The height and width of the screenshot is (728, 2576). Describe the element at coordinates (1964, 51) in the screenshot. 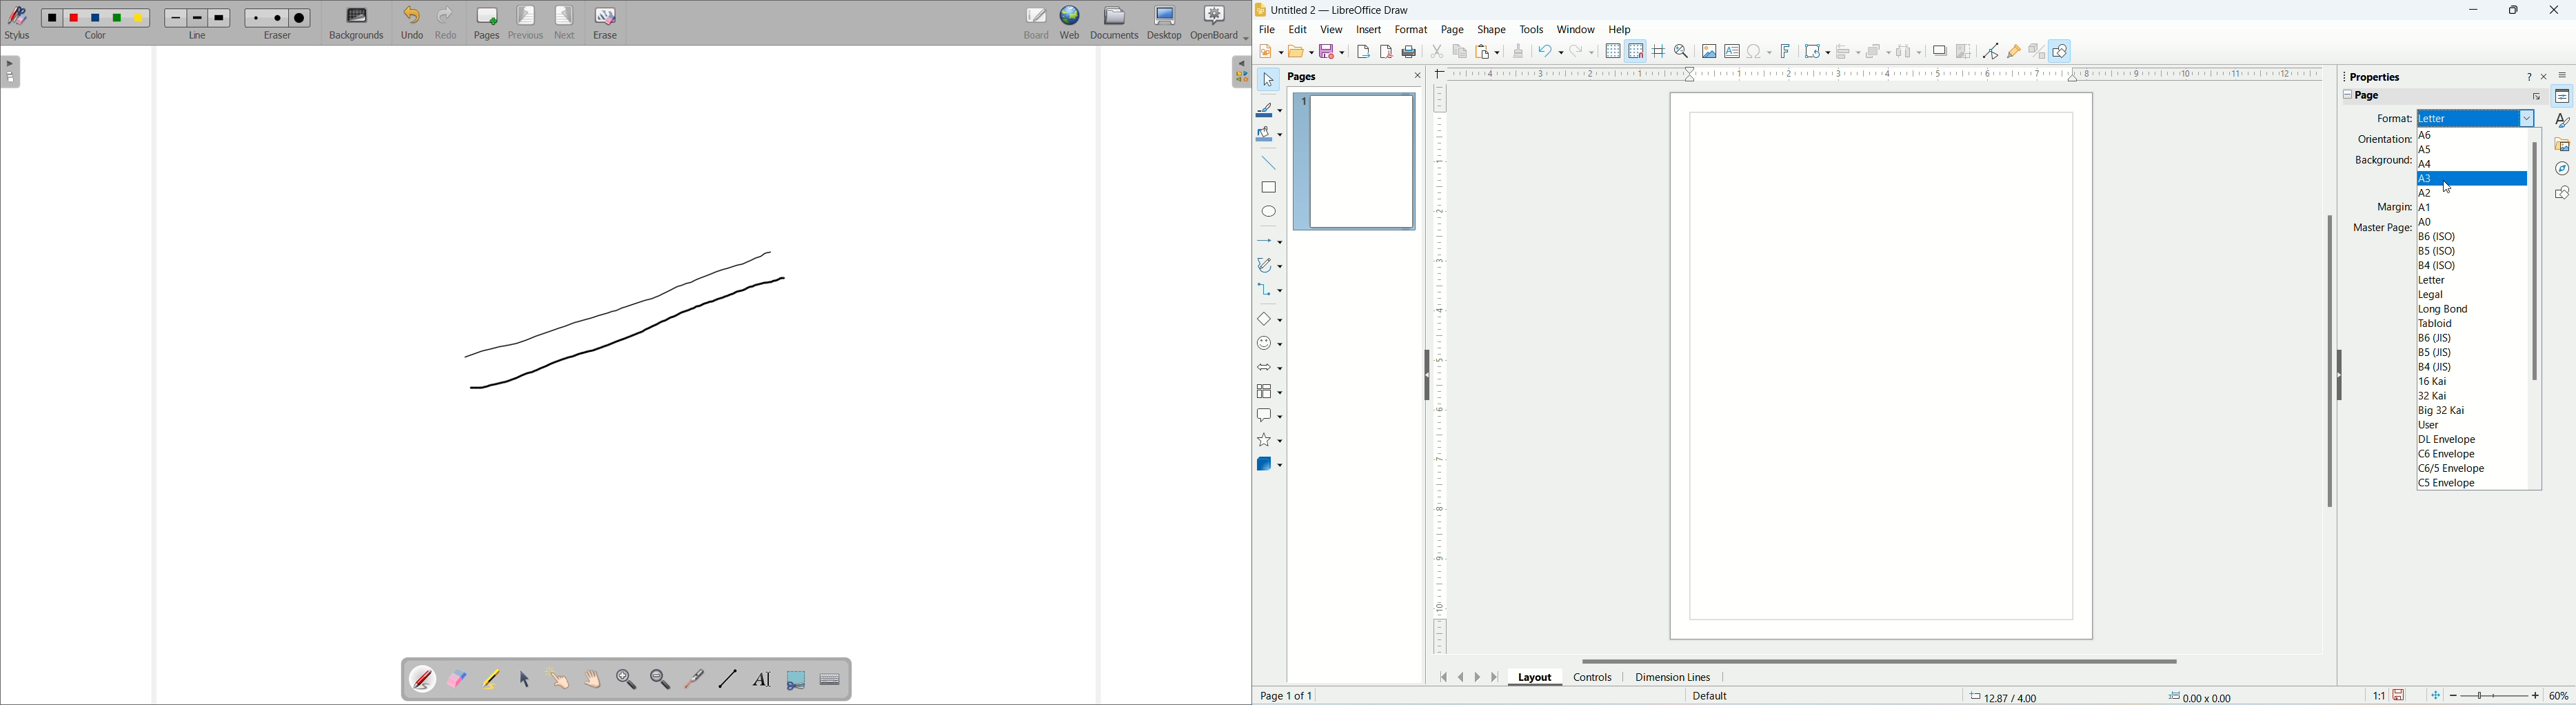

I see `crop image` at that location.